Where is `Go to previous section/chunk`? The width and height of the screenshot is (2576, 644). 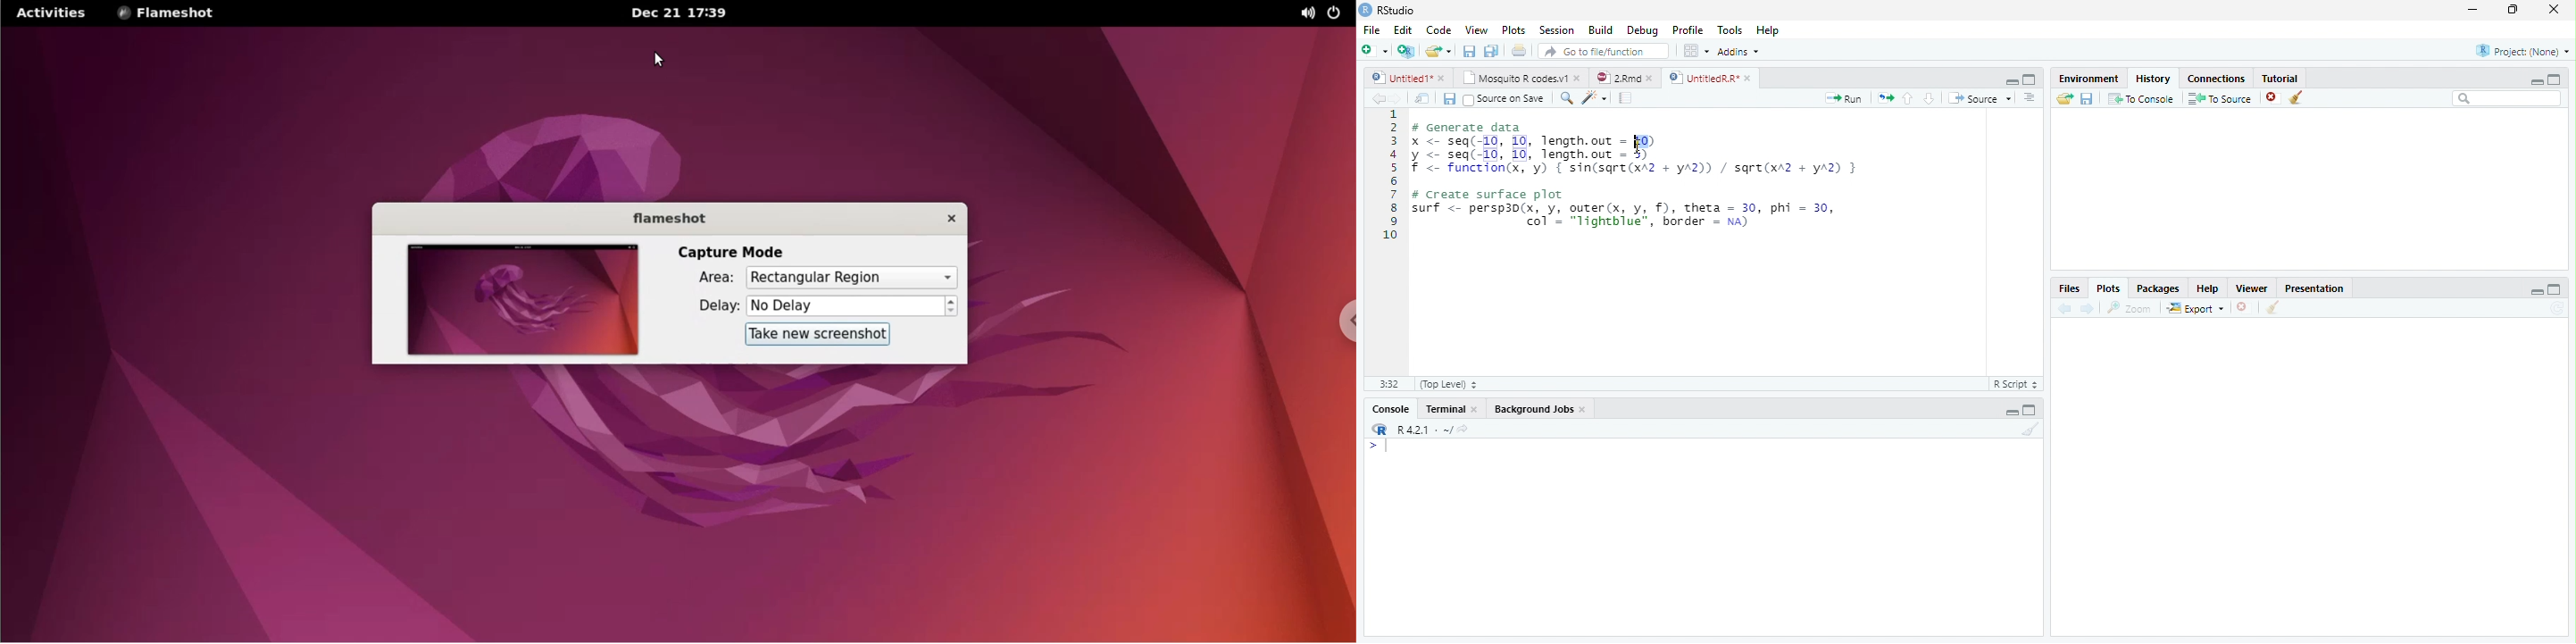 Go to previous section/chunk is located at coordinates (1907, 98).